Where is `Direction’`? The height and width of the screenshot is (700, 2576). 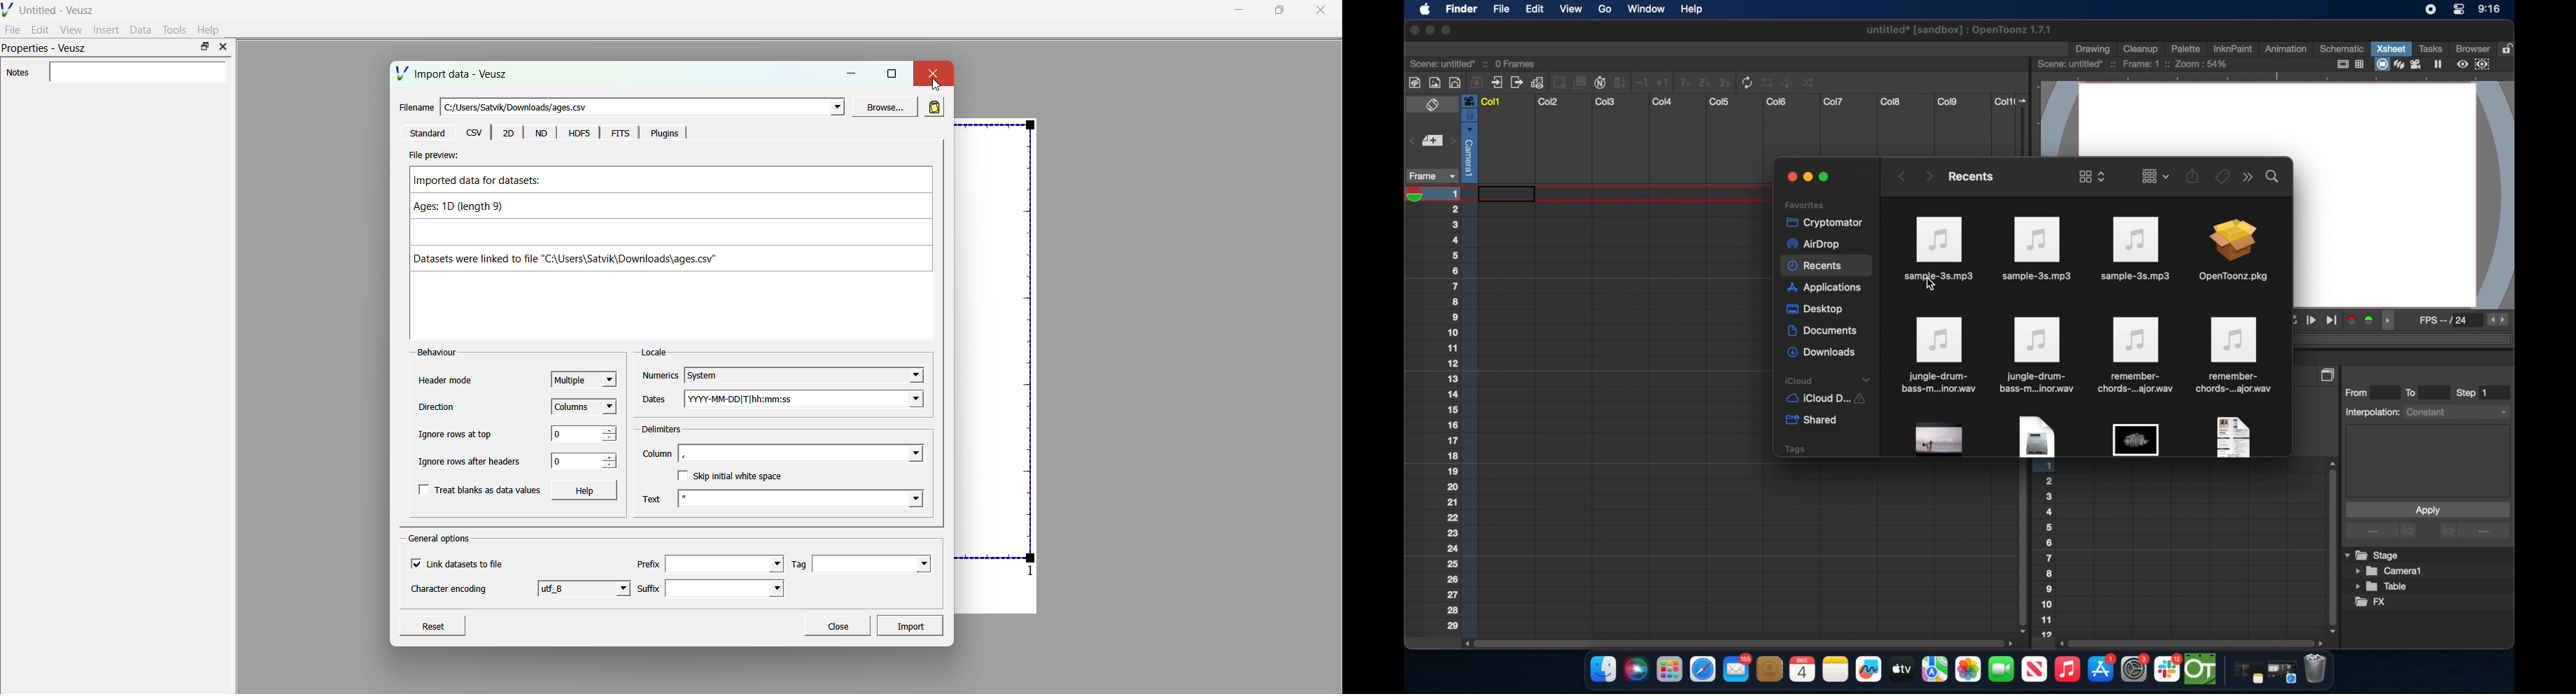
Direction’ is located at coordinates (435, 406).